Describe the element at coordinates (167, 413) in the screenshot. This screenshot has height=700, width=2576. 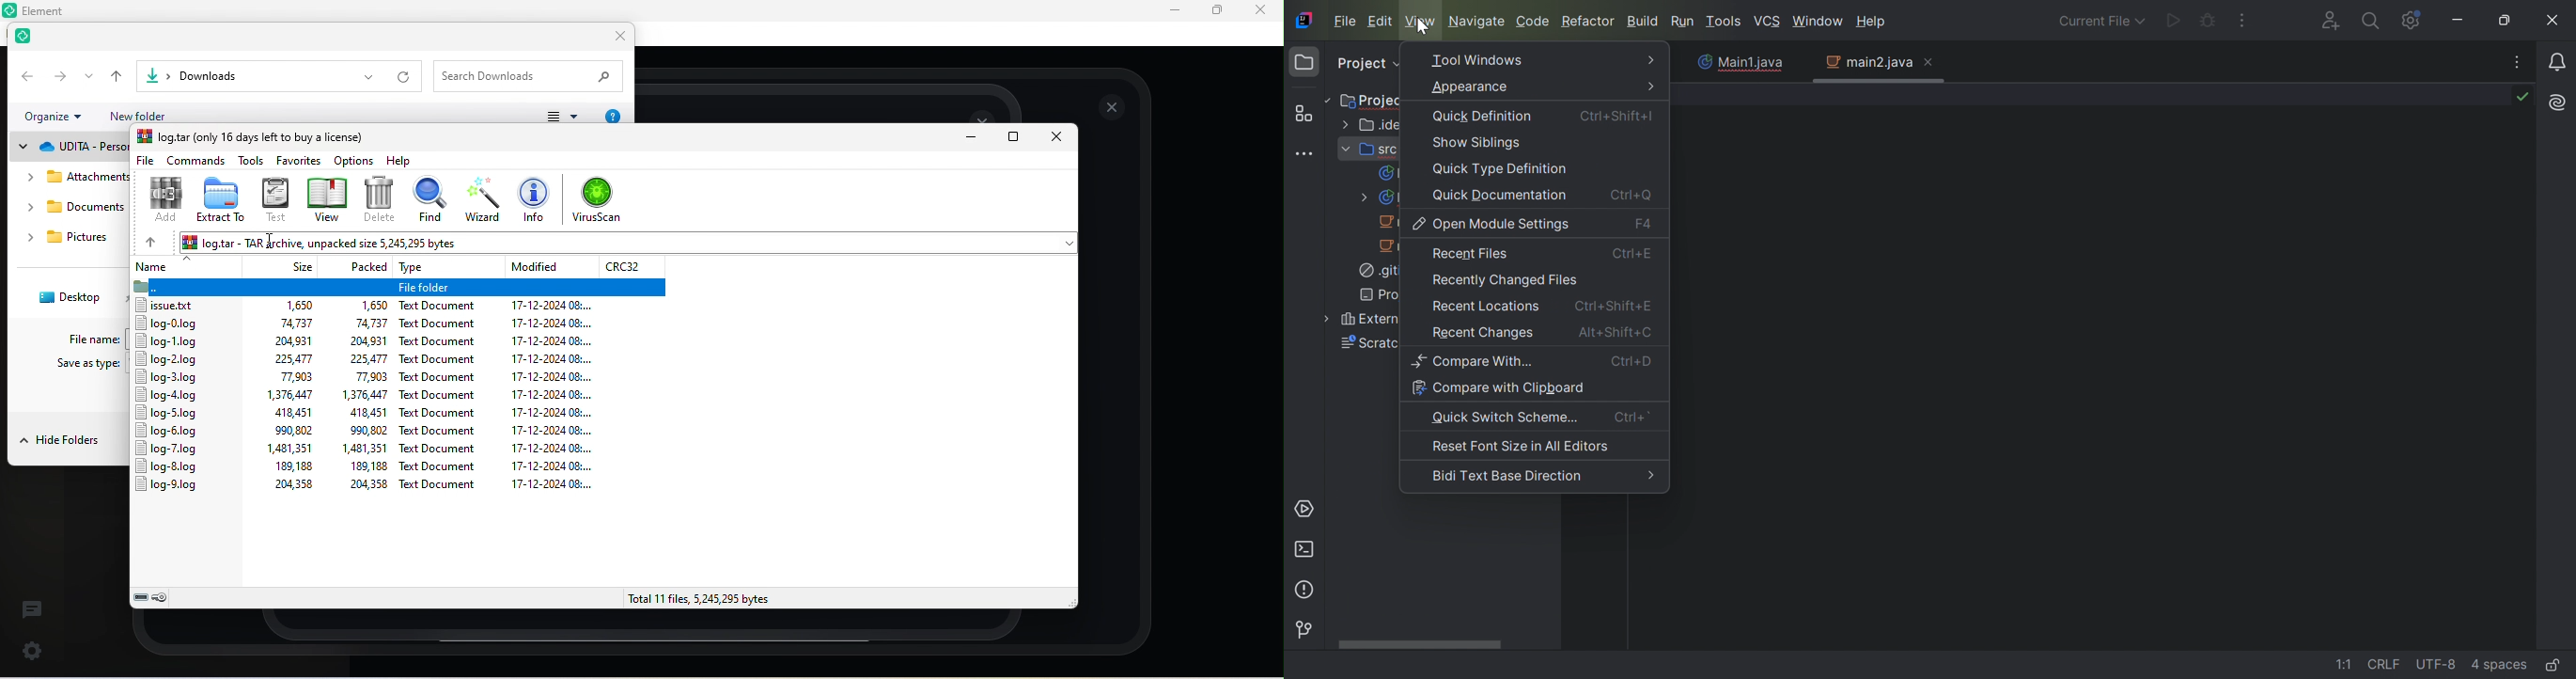
I see `log-5.log` at that location.